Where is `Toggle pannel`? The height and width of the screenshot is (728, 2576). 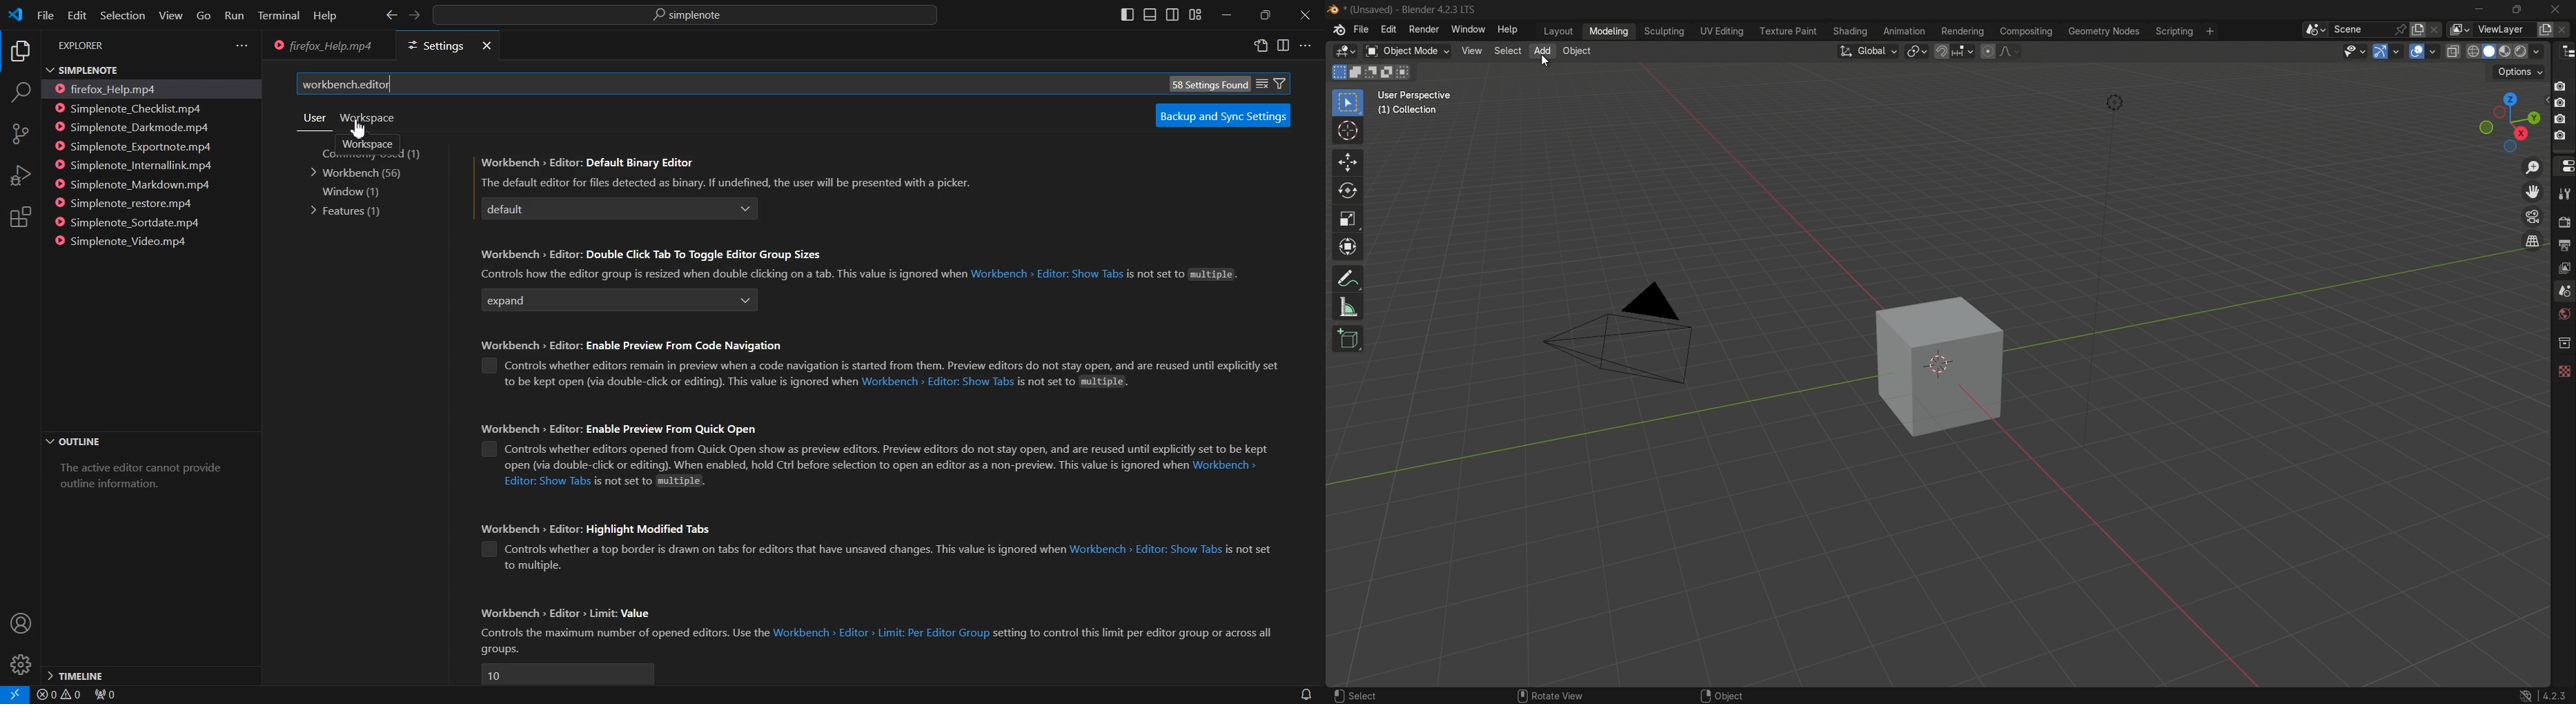 Toggle pannel is located at coordinates (1150, 14).